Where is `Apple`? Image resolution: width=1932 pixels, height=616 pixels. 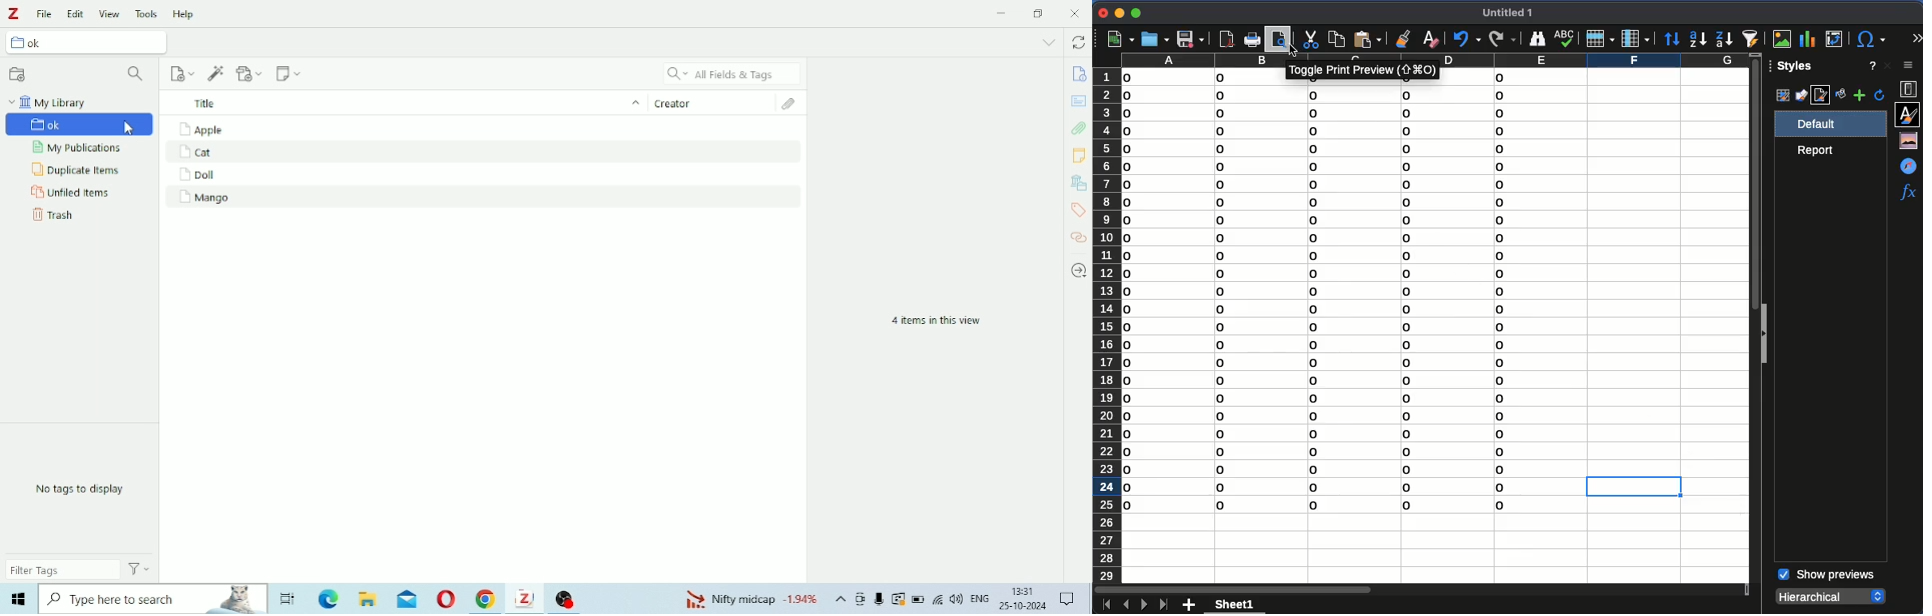
Apple is located at coordinates (200, 130).